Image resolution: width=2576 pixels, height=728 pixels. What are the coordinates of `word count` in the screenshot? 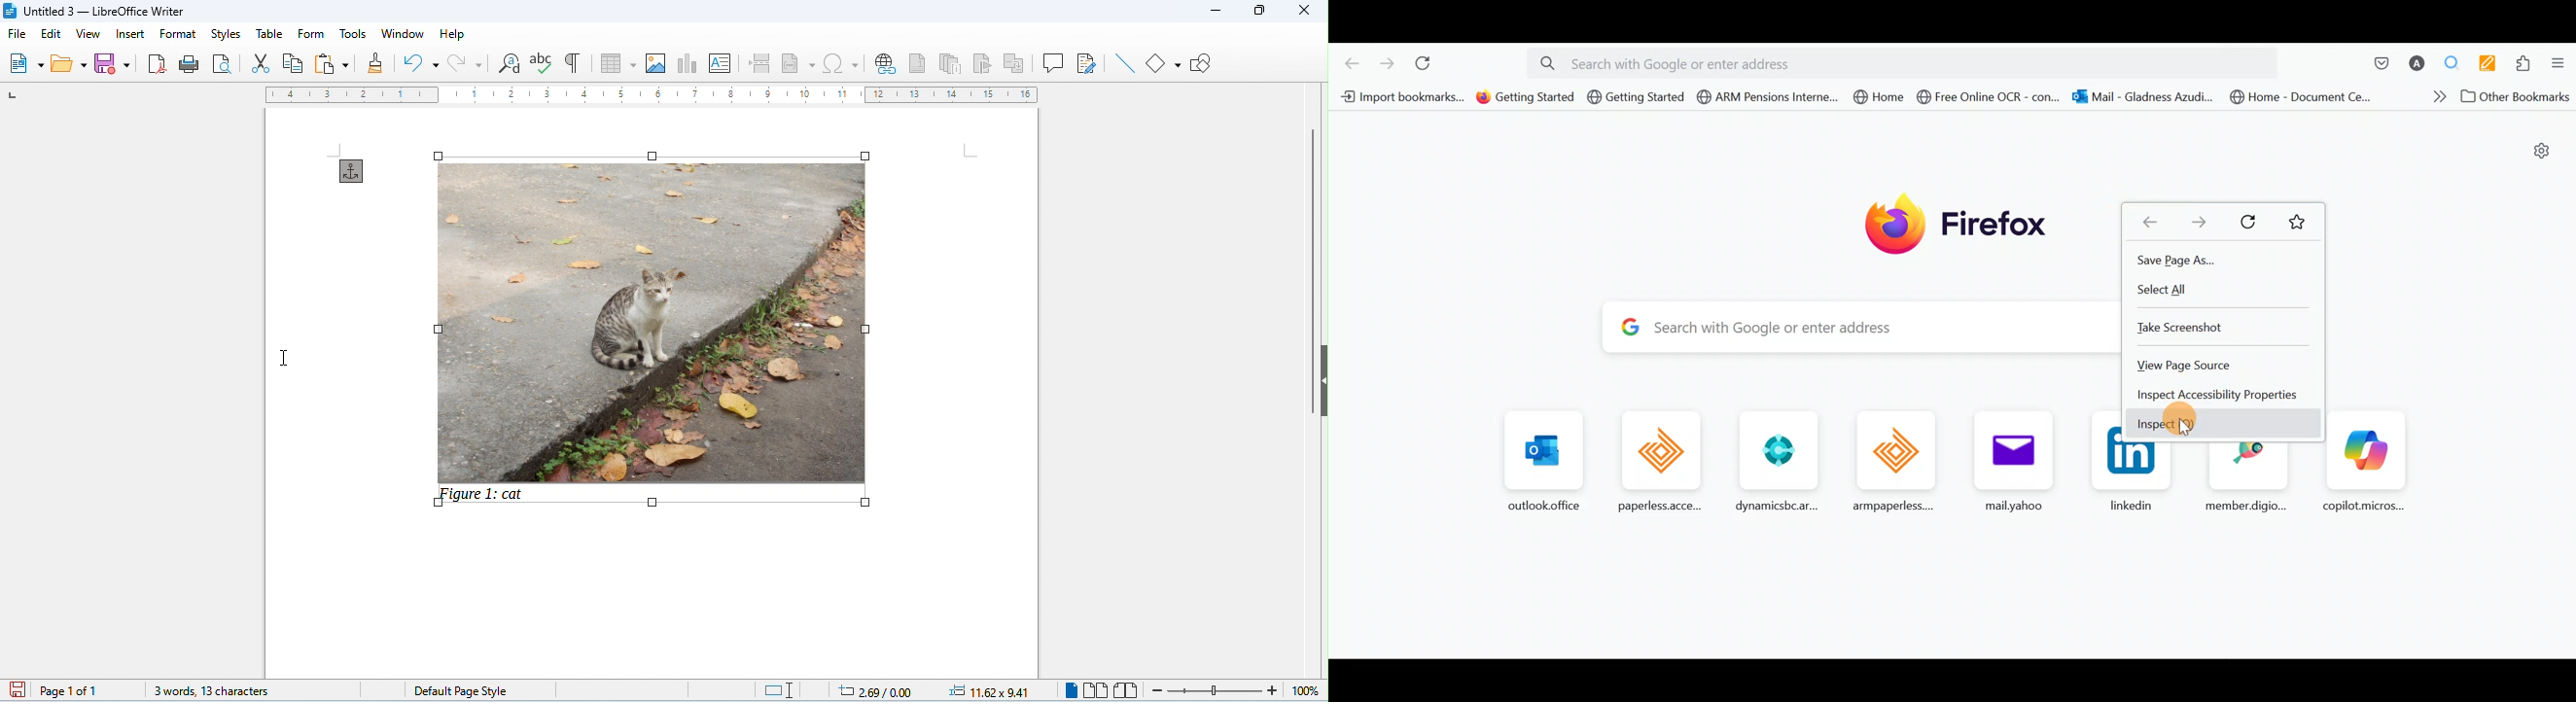 It's located at (201, 687).